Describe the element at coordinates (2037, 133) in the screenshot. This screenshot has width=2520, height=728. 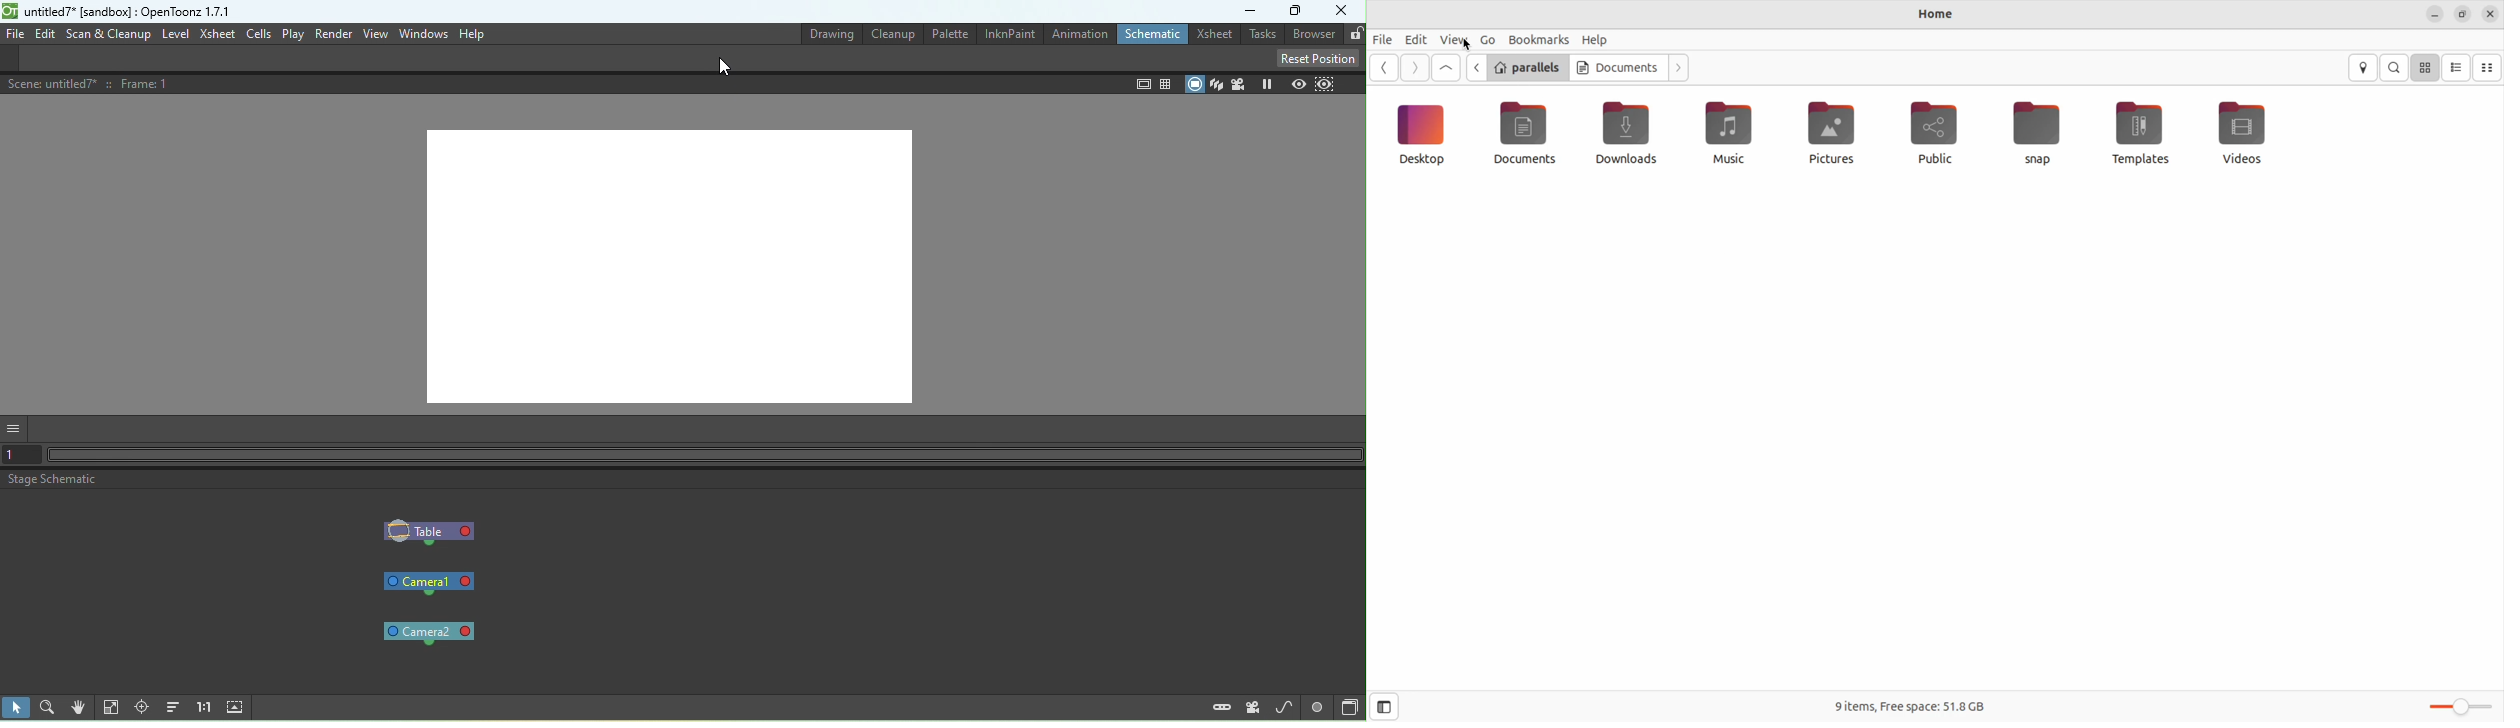
I see `snap` at that location.